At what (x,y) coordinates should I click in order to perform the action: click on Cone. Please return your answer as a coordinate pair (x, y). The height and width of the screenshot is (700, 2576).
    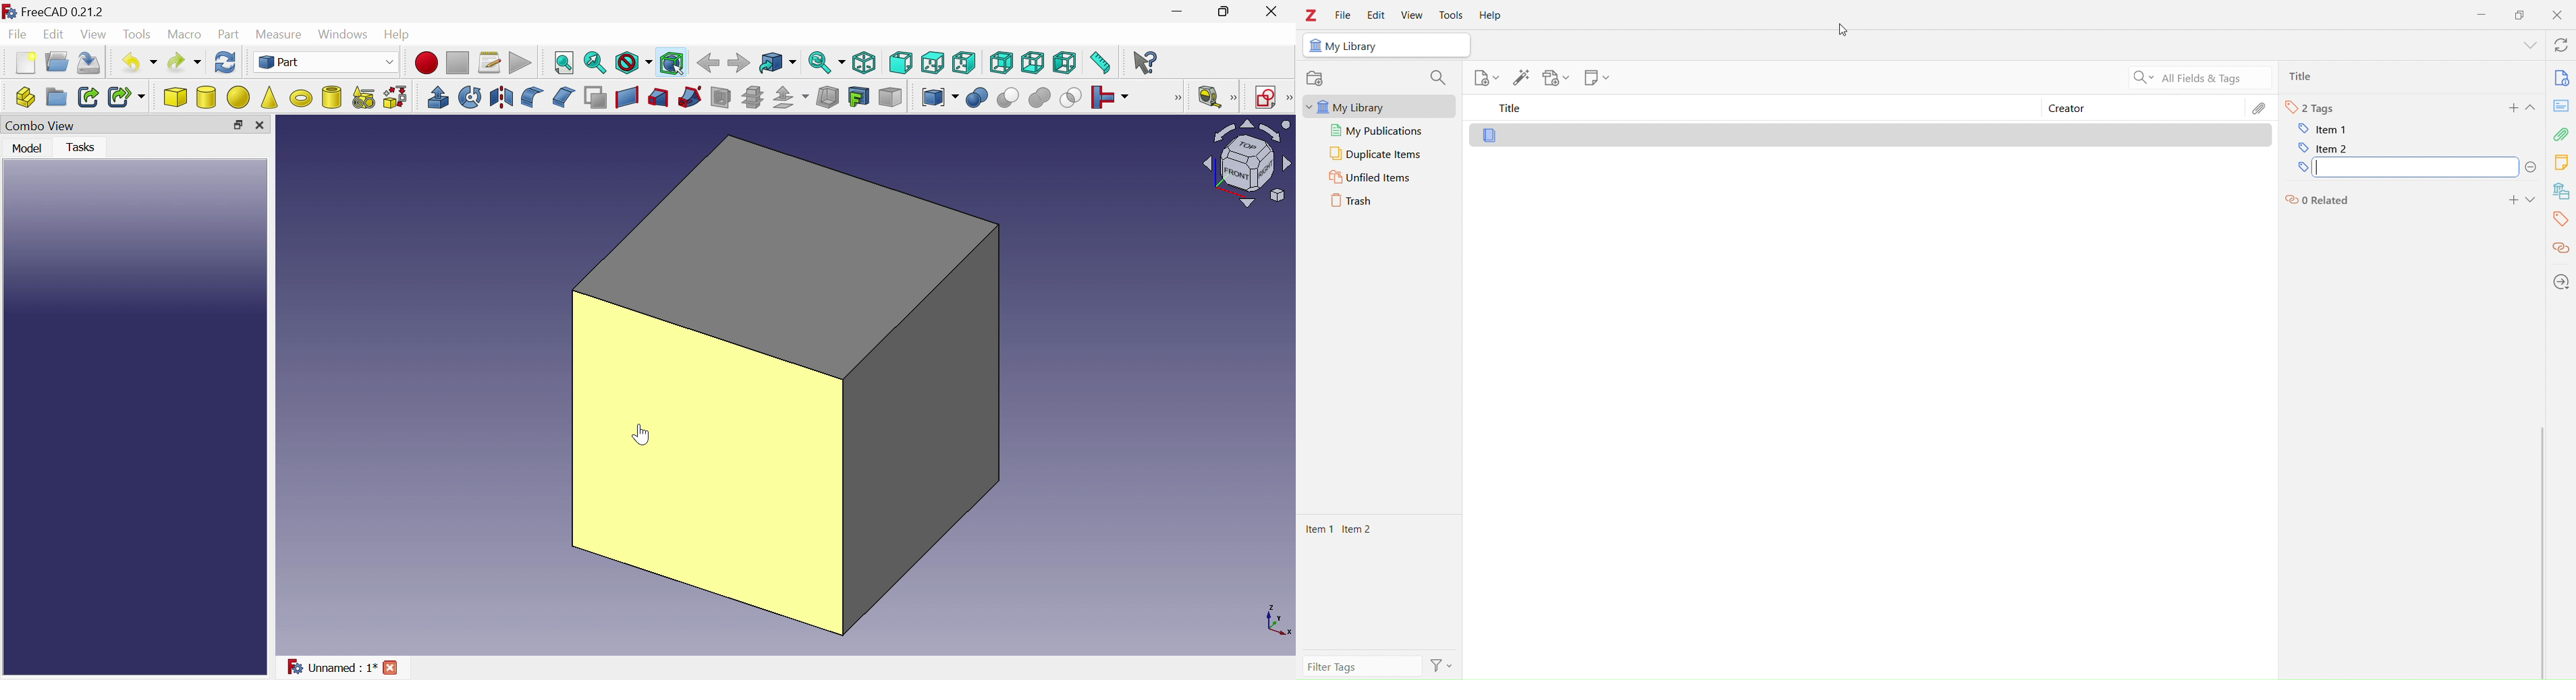
    Looking at the image, I should click on (271, 97).